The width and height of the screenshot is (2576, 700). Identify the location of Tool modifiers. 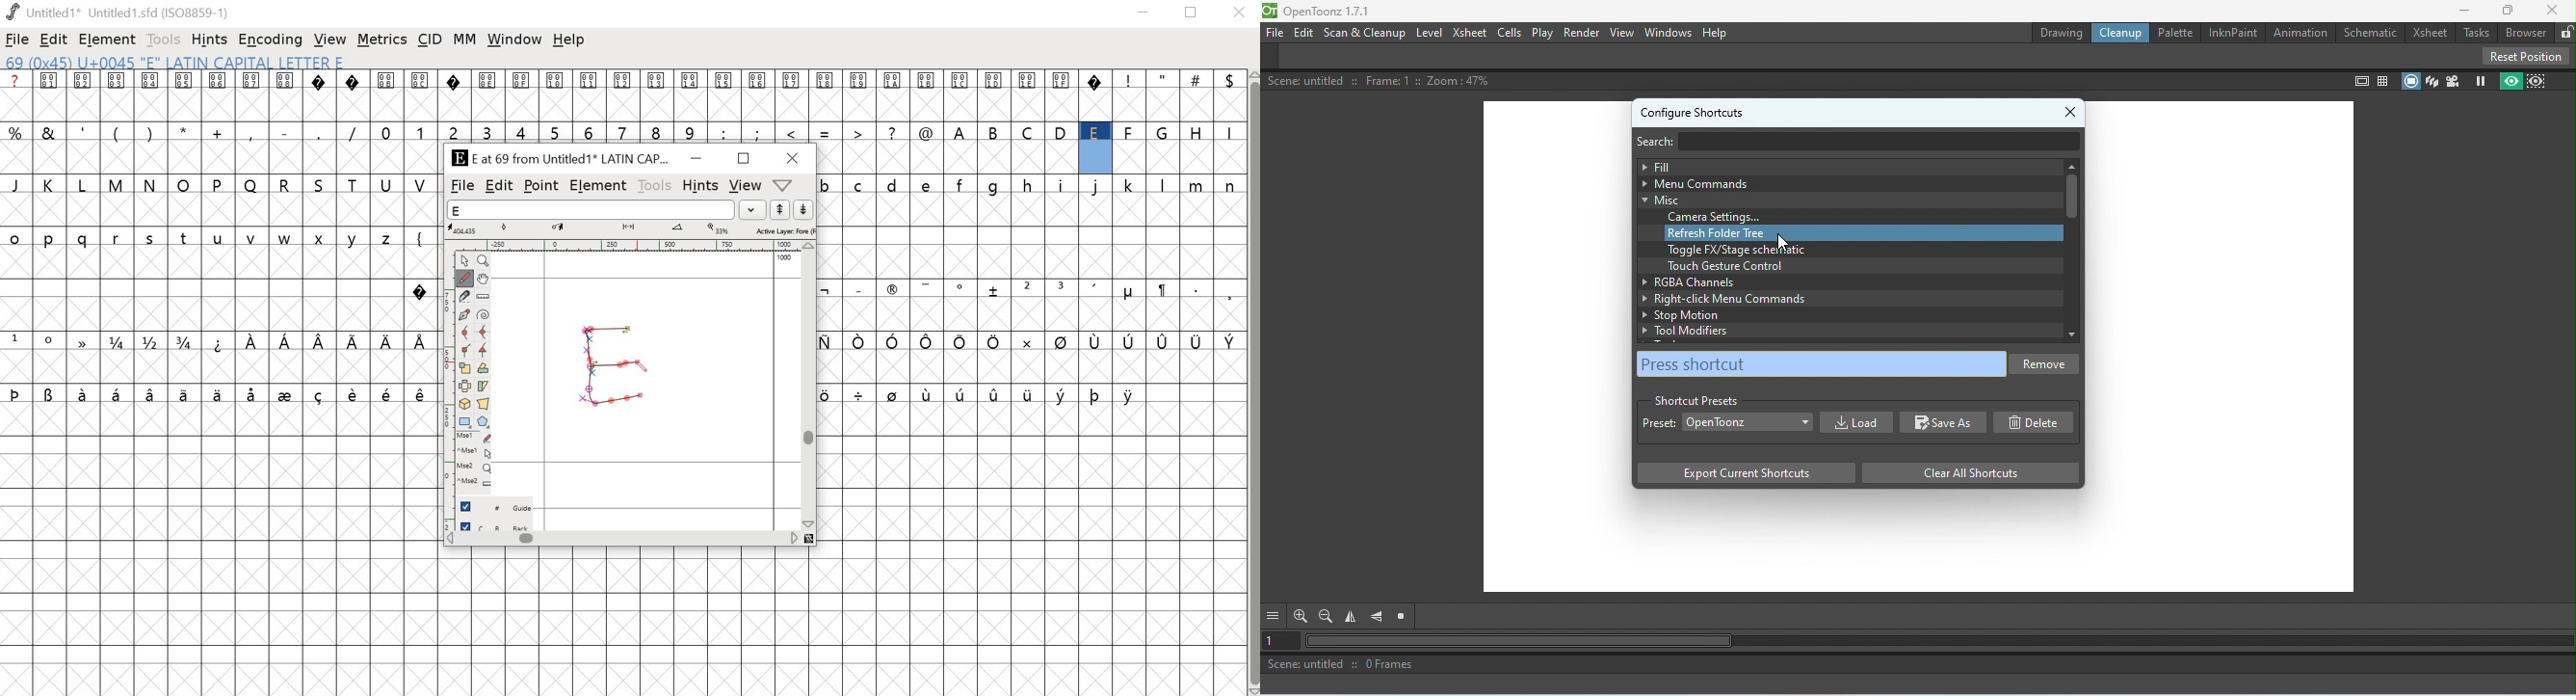
(1849, 330).